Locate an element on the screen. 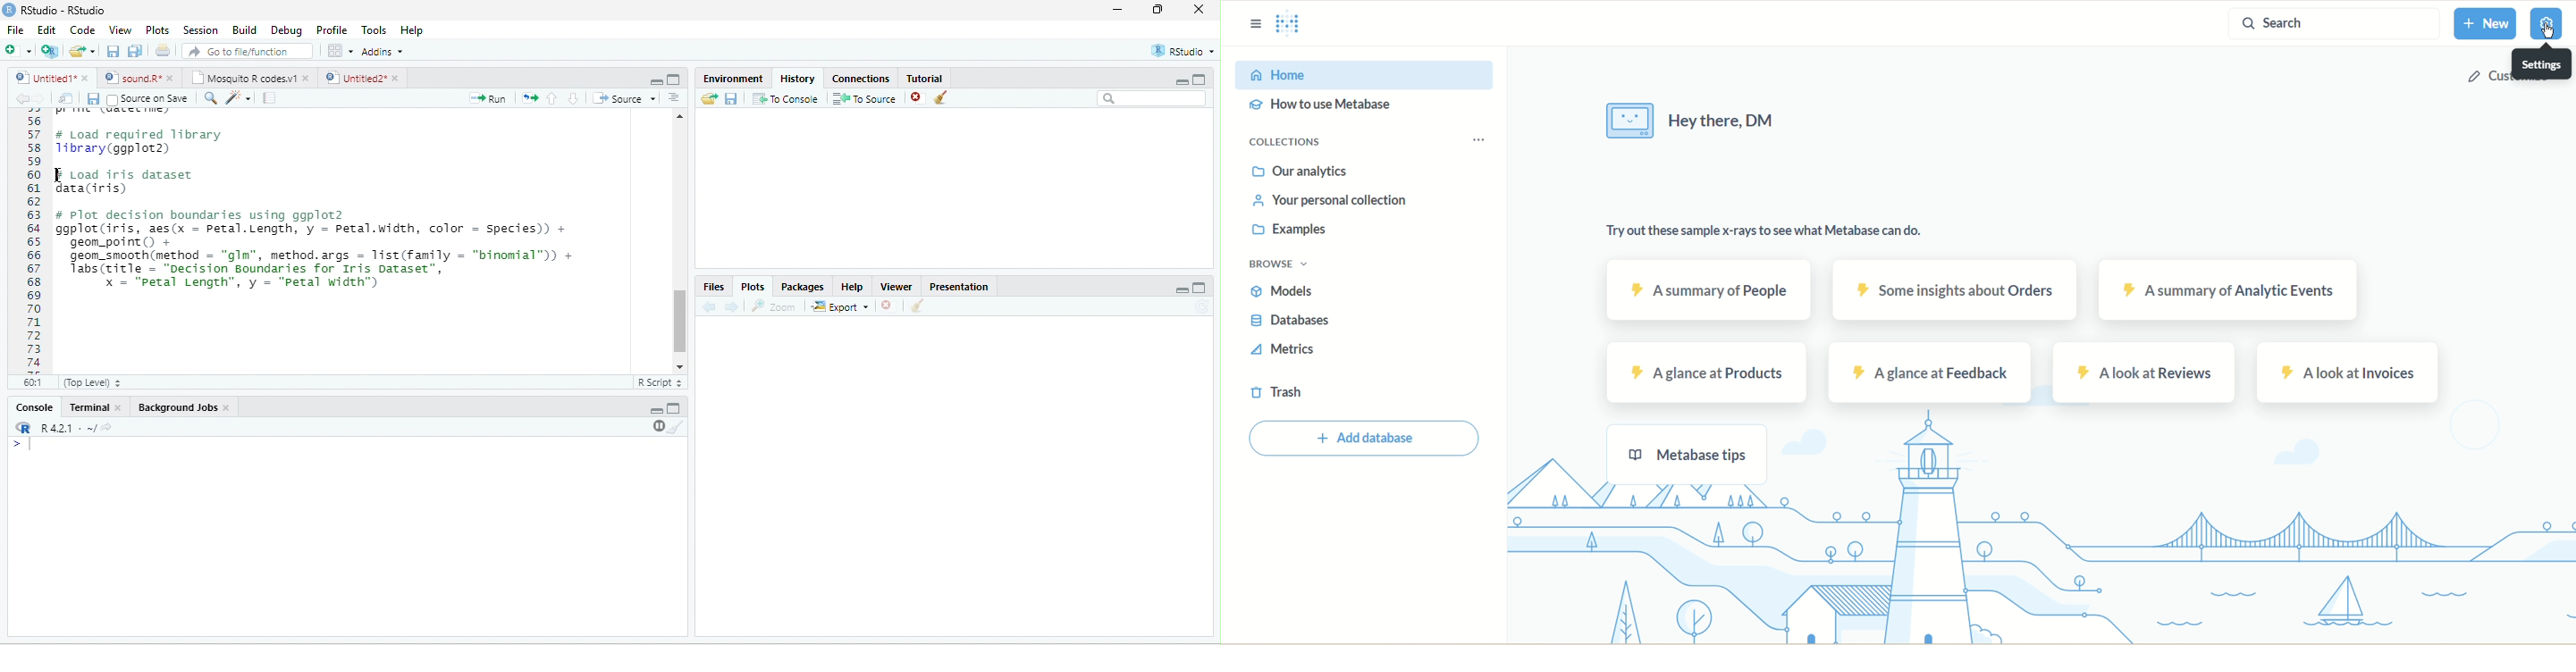 The width and height of the screenshot is (2576, 672). close is located at coordinates (886, 306).